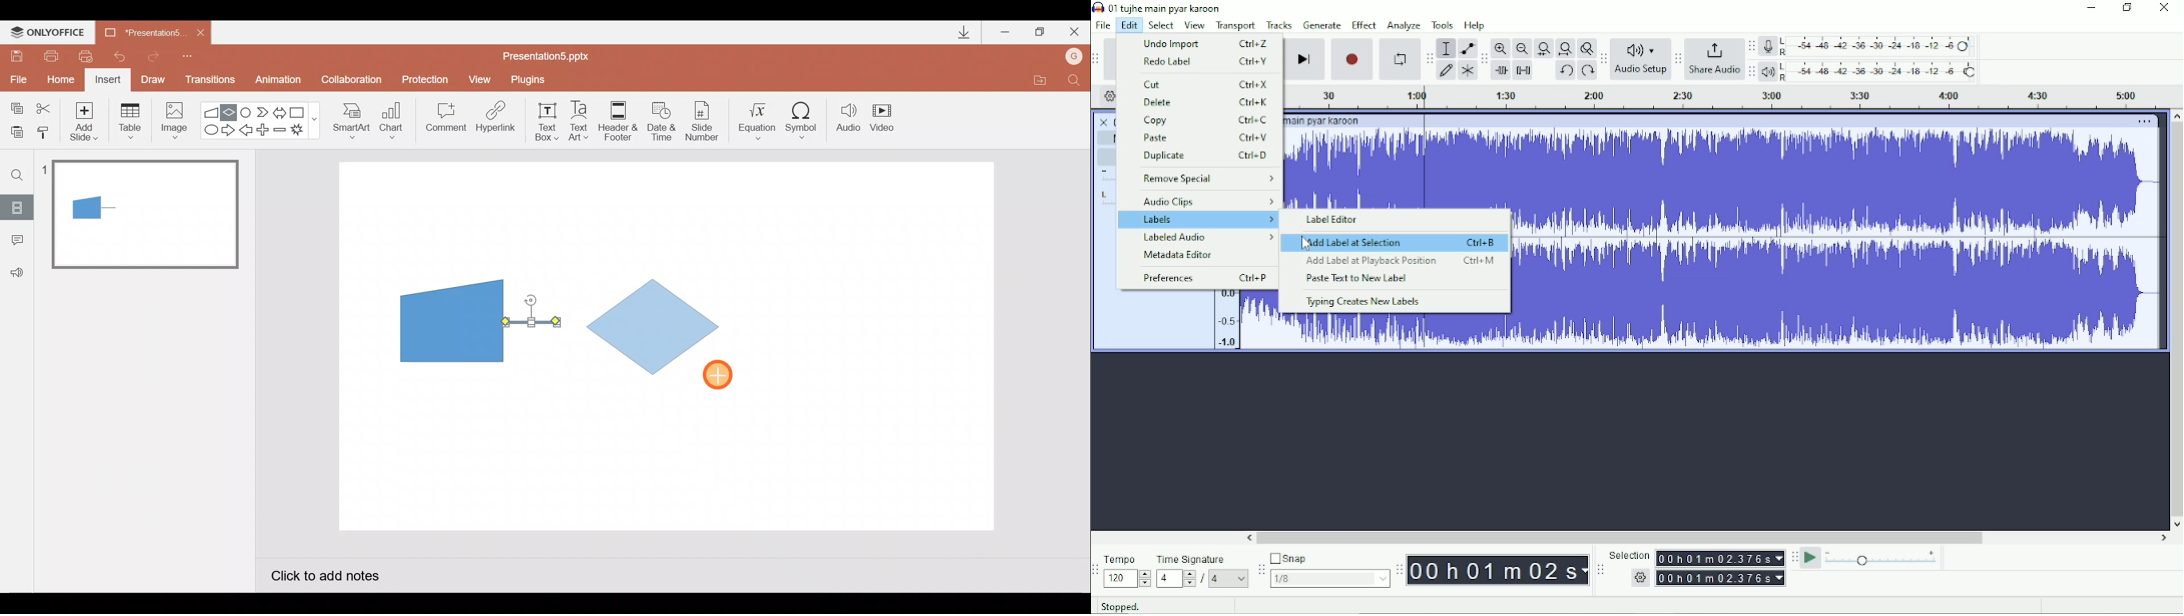  I want to click on Metadata Editor, so click(1181, 256).